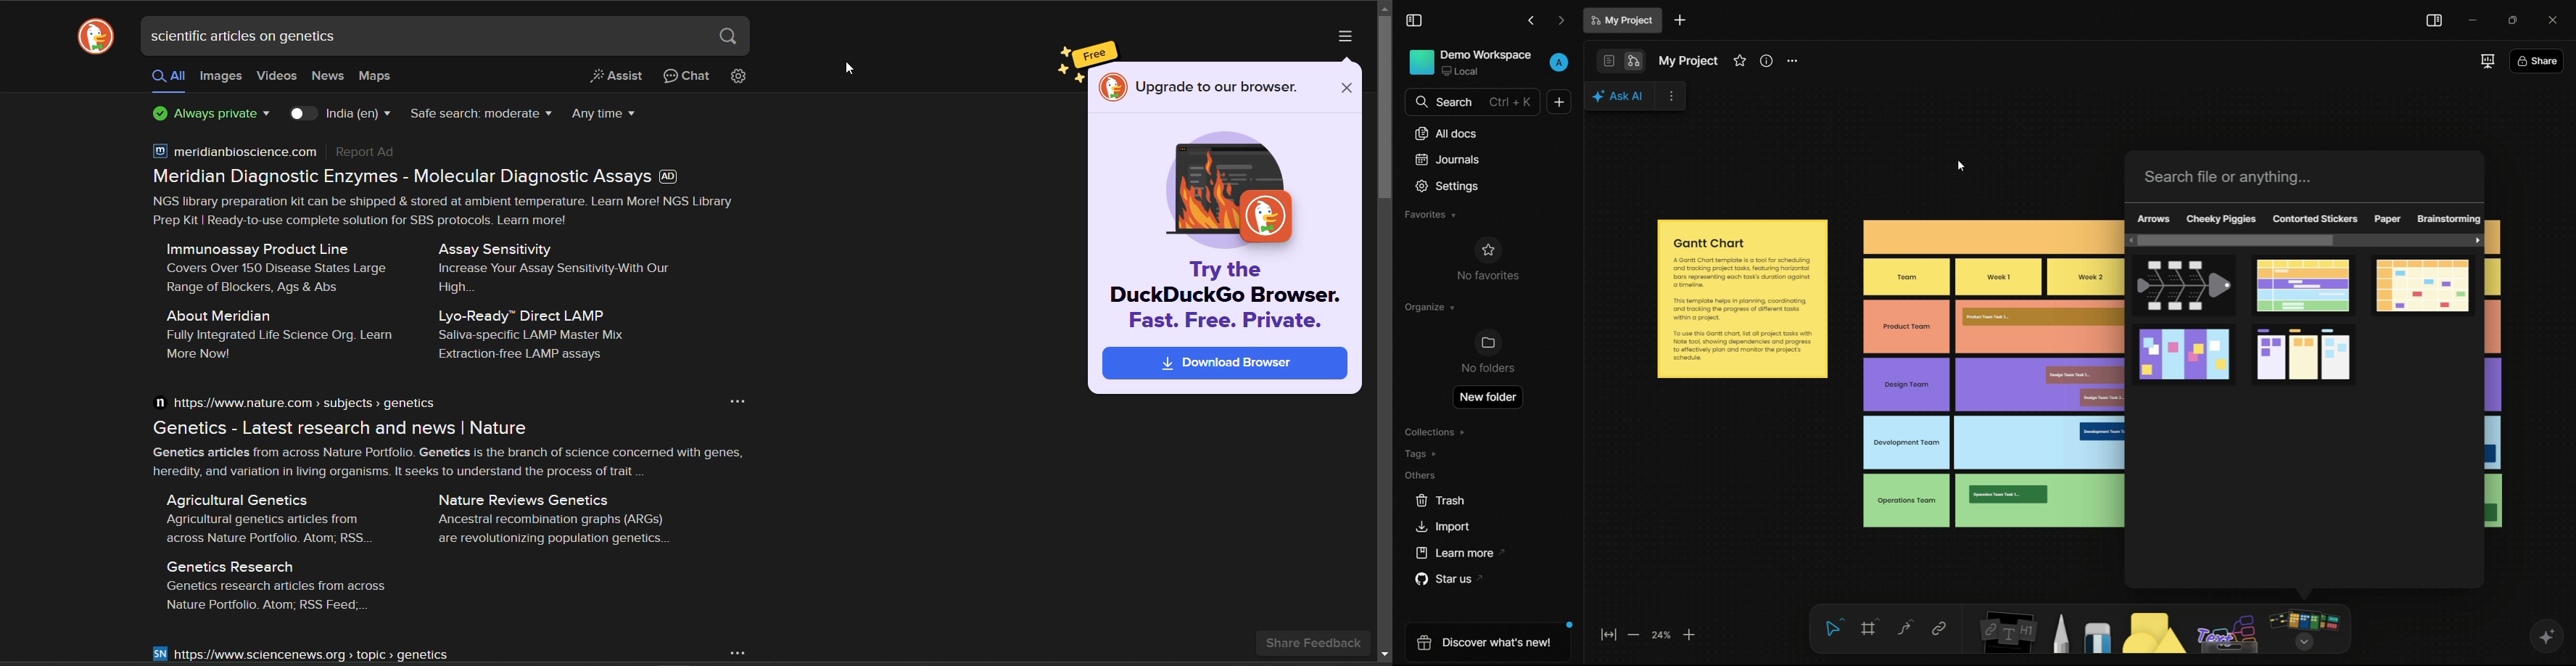  What do you see at coordinates (1487, 353) in the screenshot?
I see `no folders` at bounding box center [1487, 353].